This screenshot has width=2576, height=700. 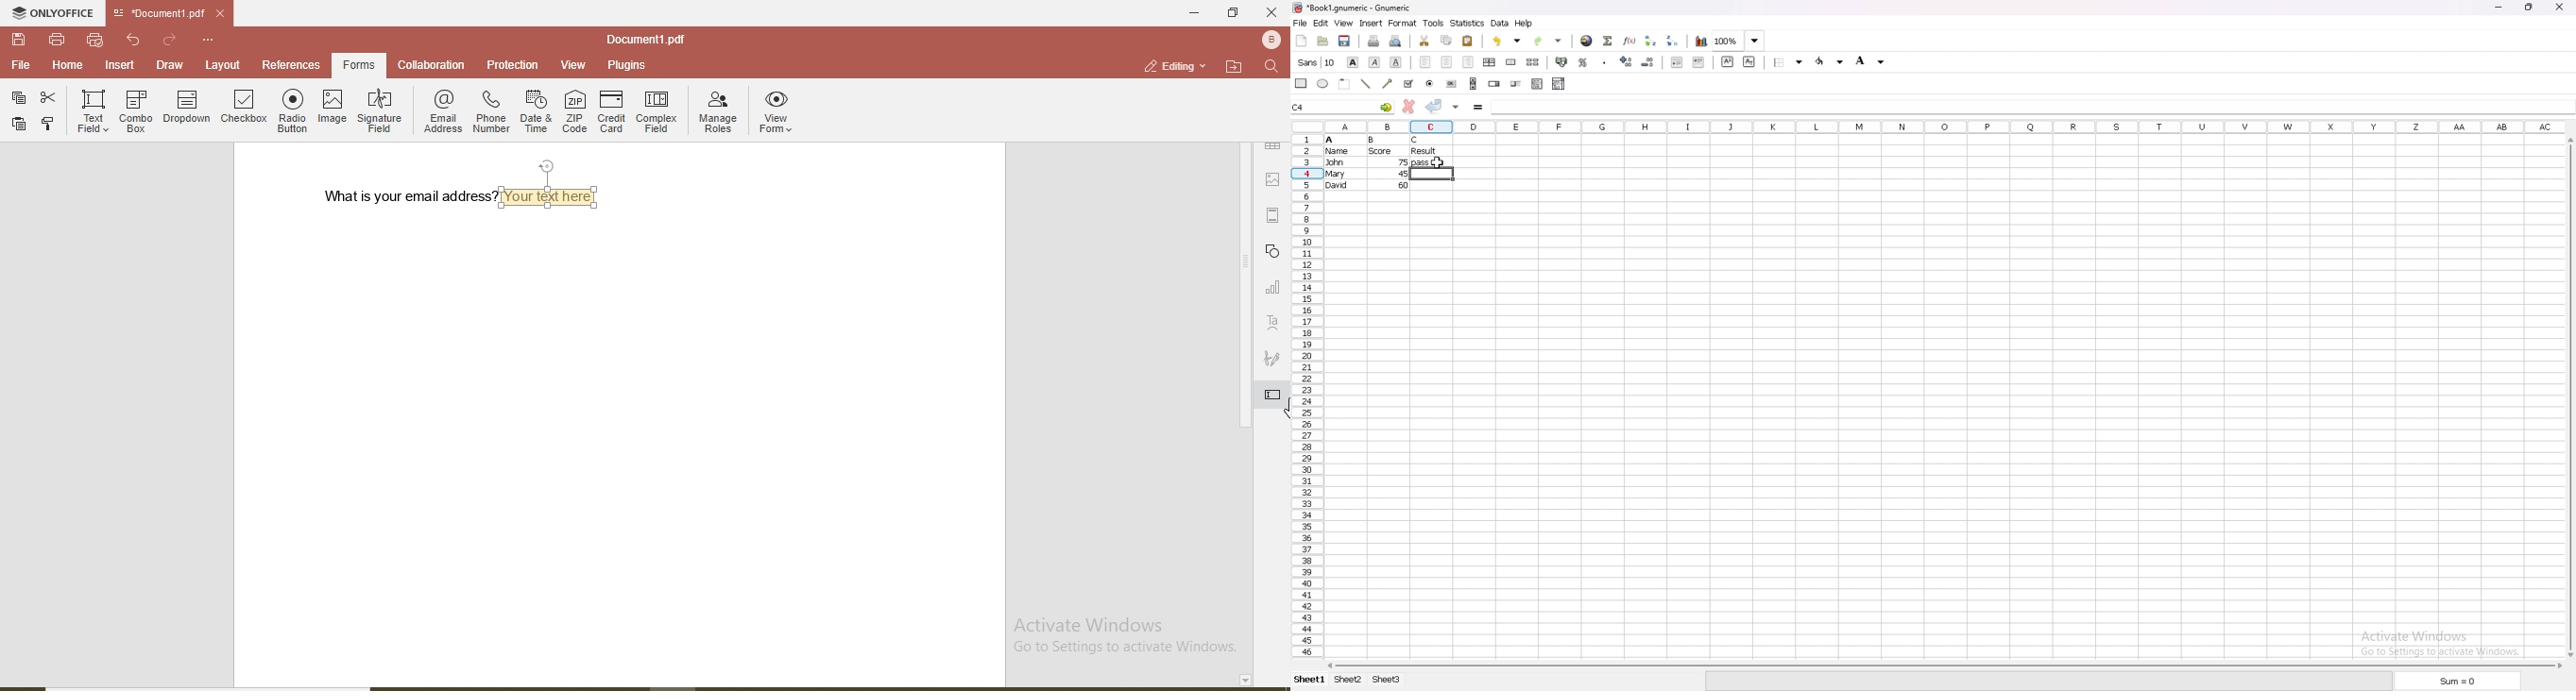 I want to click on page down, so click(x=1243, y=681).